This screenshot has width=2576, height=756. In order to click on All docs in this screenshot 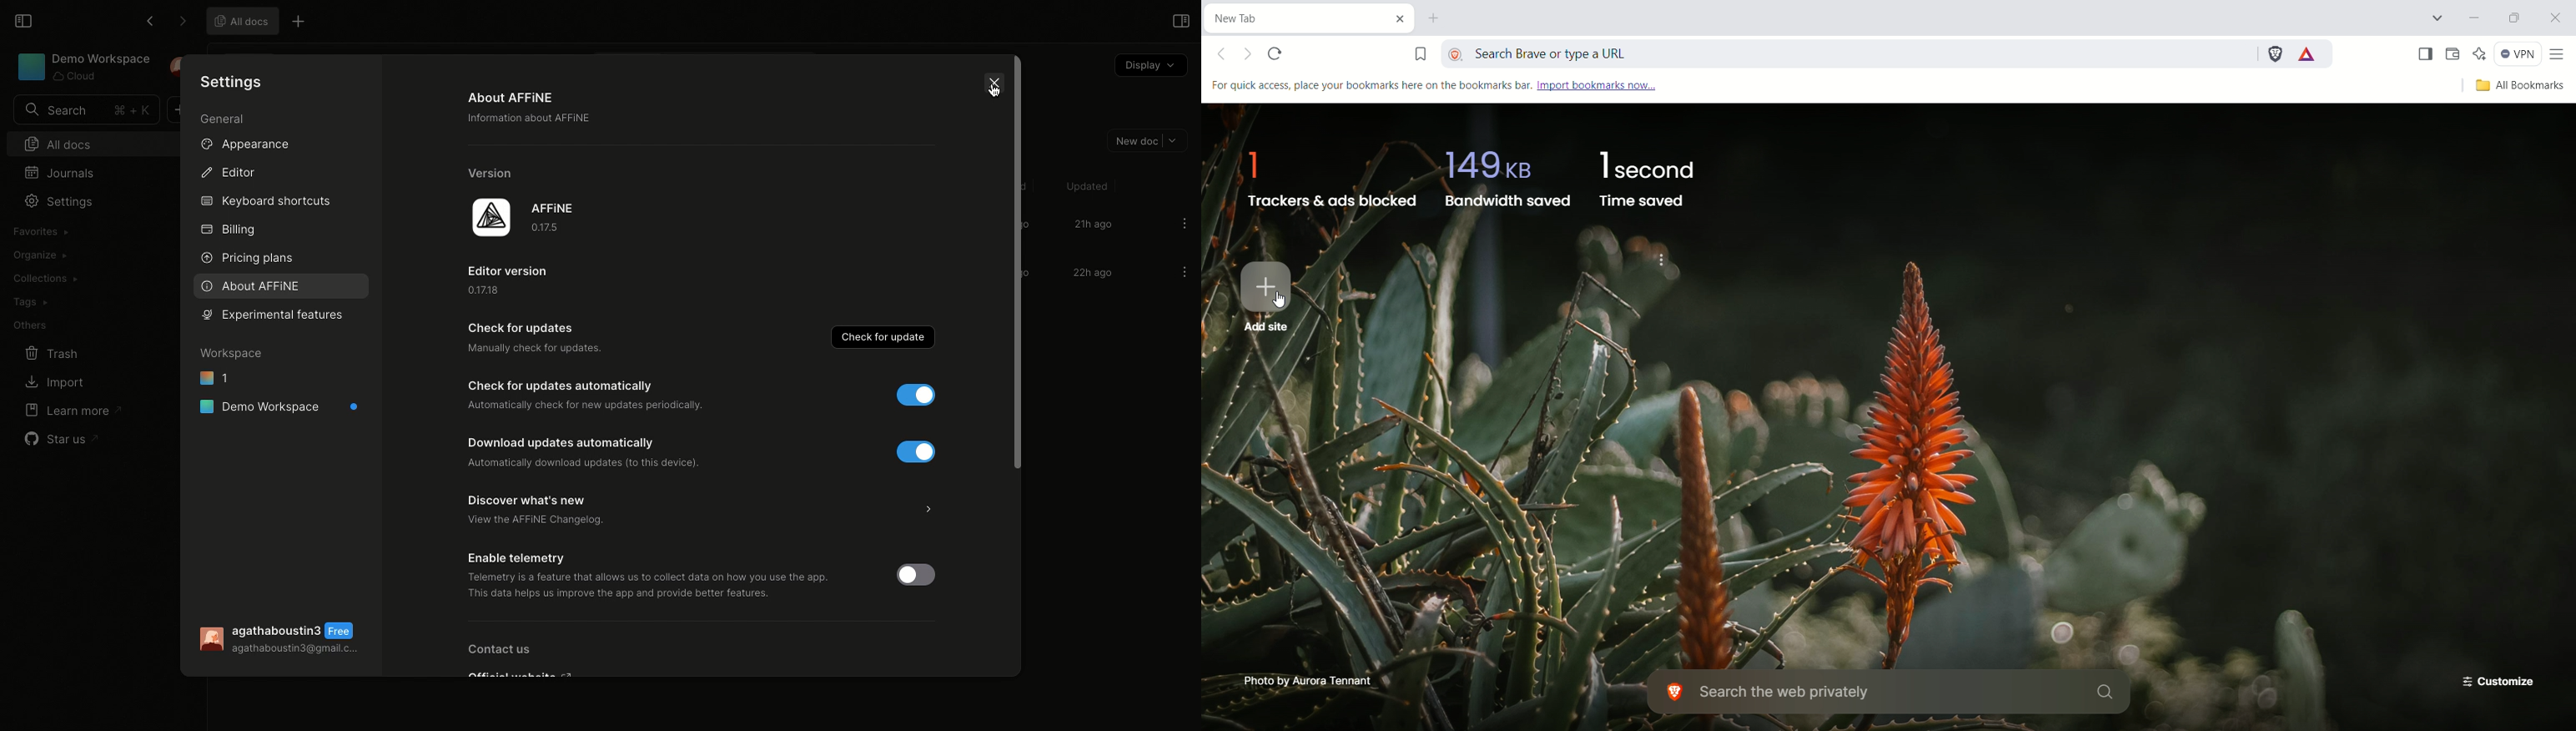, I will do `click(81, 144)`.